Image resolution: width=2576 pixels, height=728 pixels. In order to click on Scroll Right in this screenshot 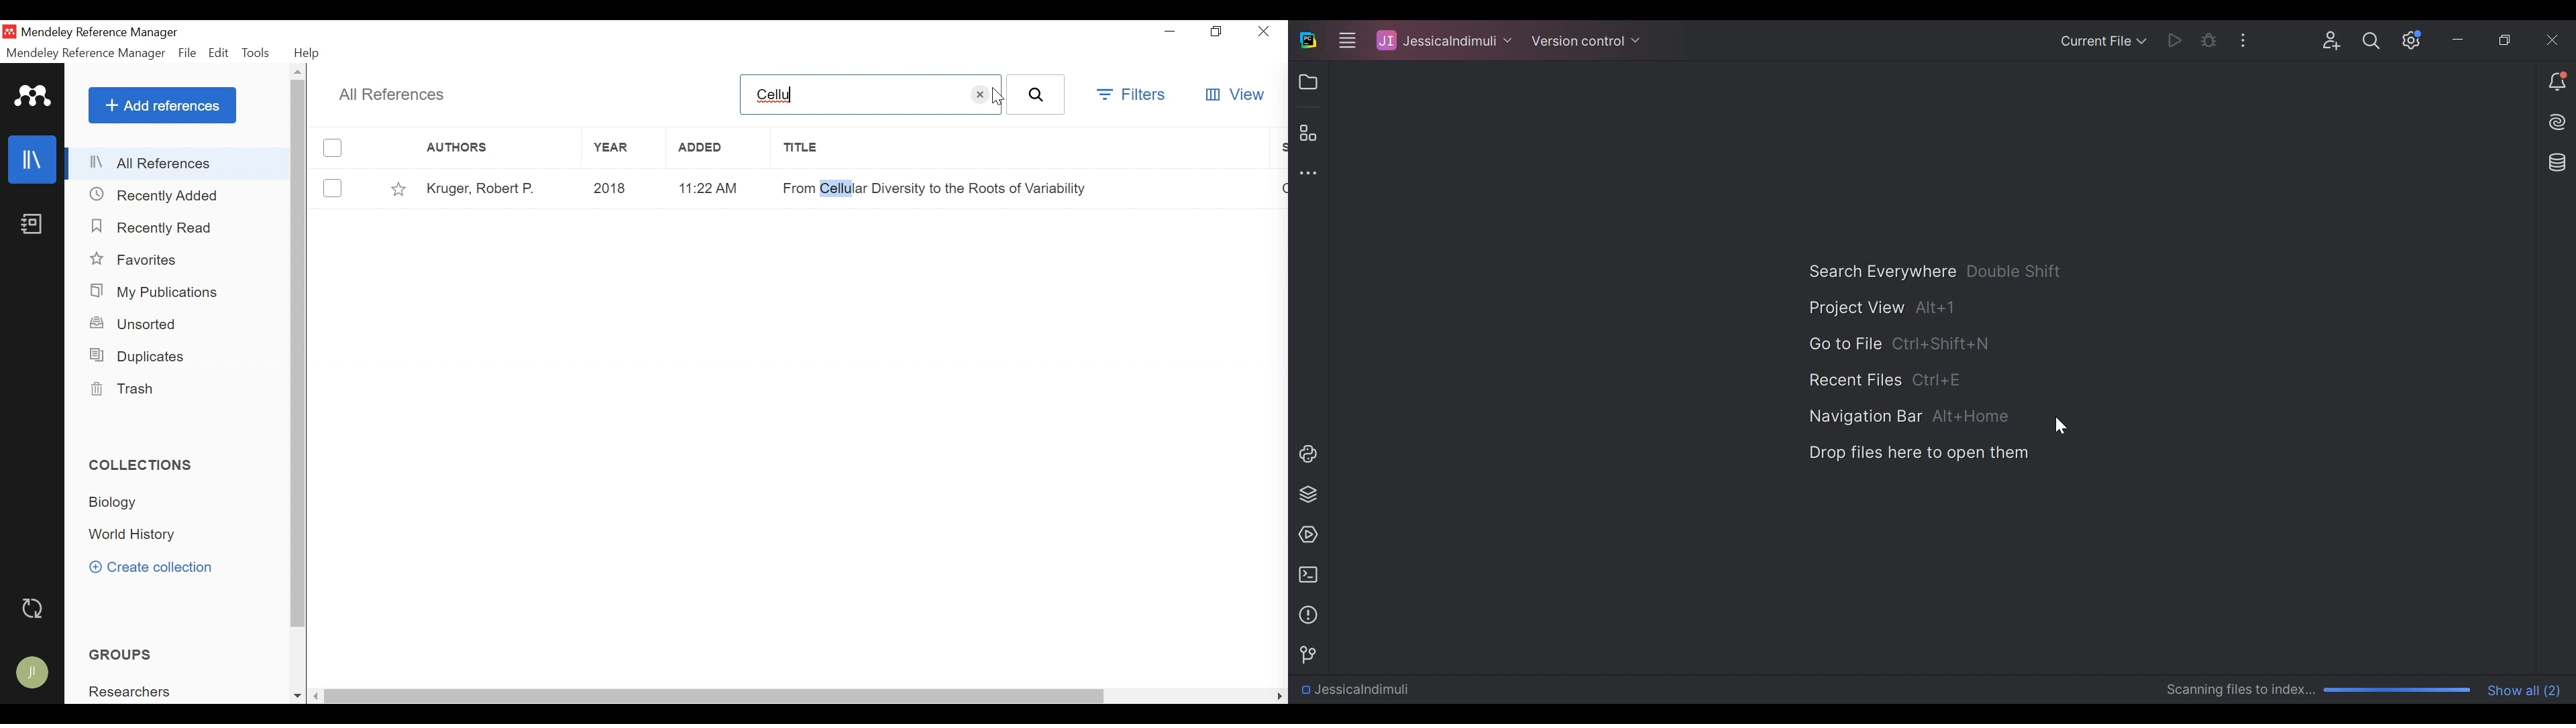, I will do `click(1279, 696)`.